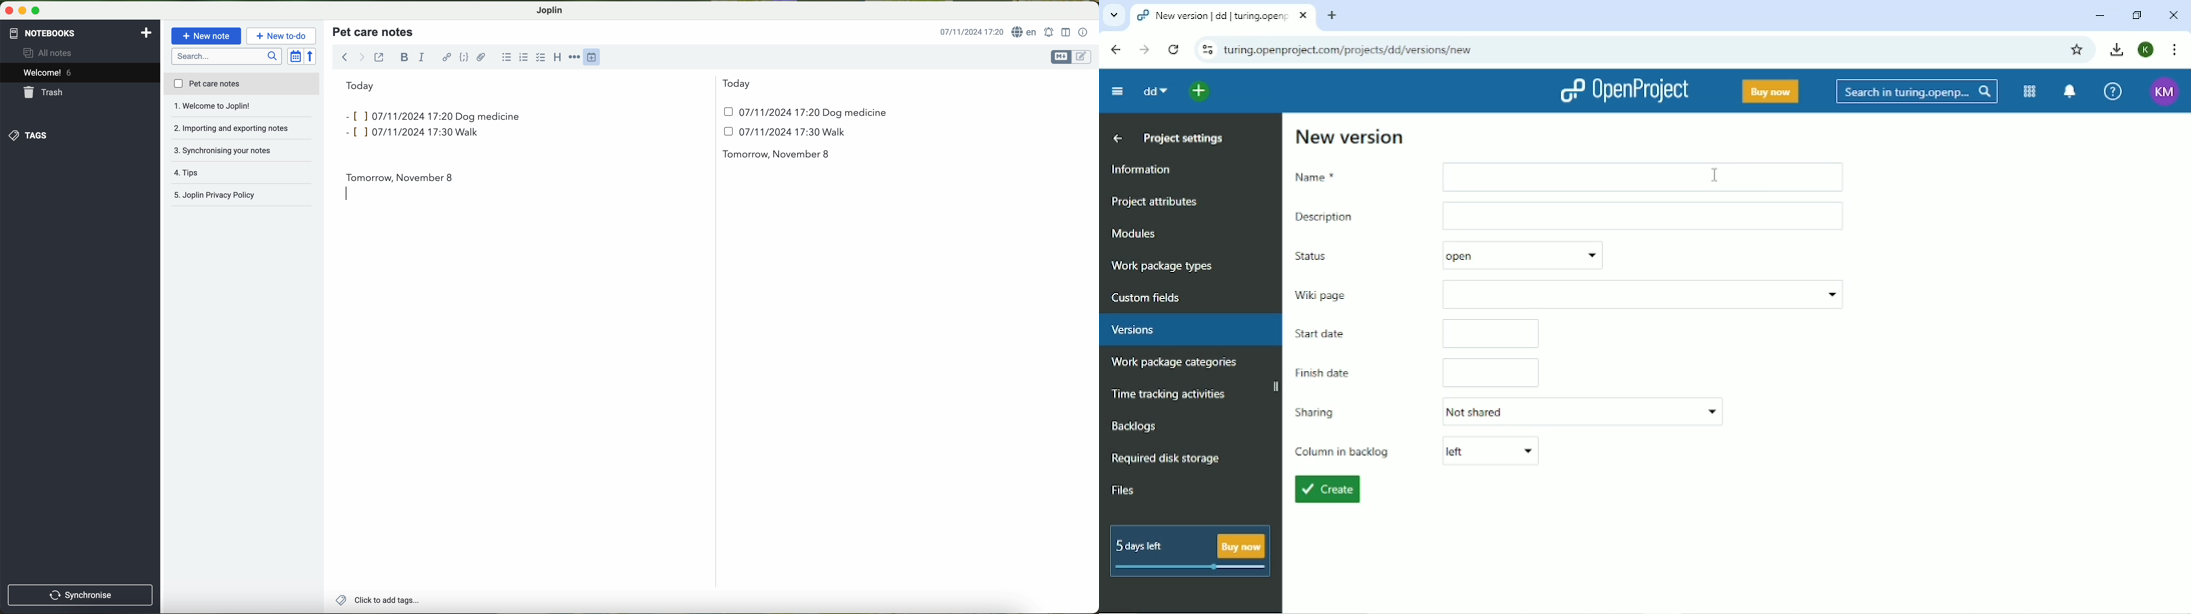  What do you see at coordinates (243, 173) in the screenshot?
I see `Joplin privacy policy` at bounding box center [243, 173].